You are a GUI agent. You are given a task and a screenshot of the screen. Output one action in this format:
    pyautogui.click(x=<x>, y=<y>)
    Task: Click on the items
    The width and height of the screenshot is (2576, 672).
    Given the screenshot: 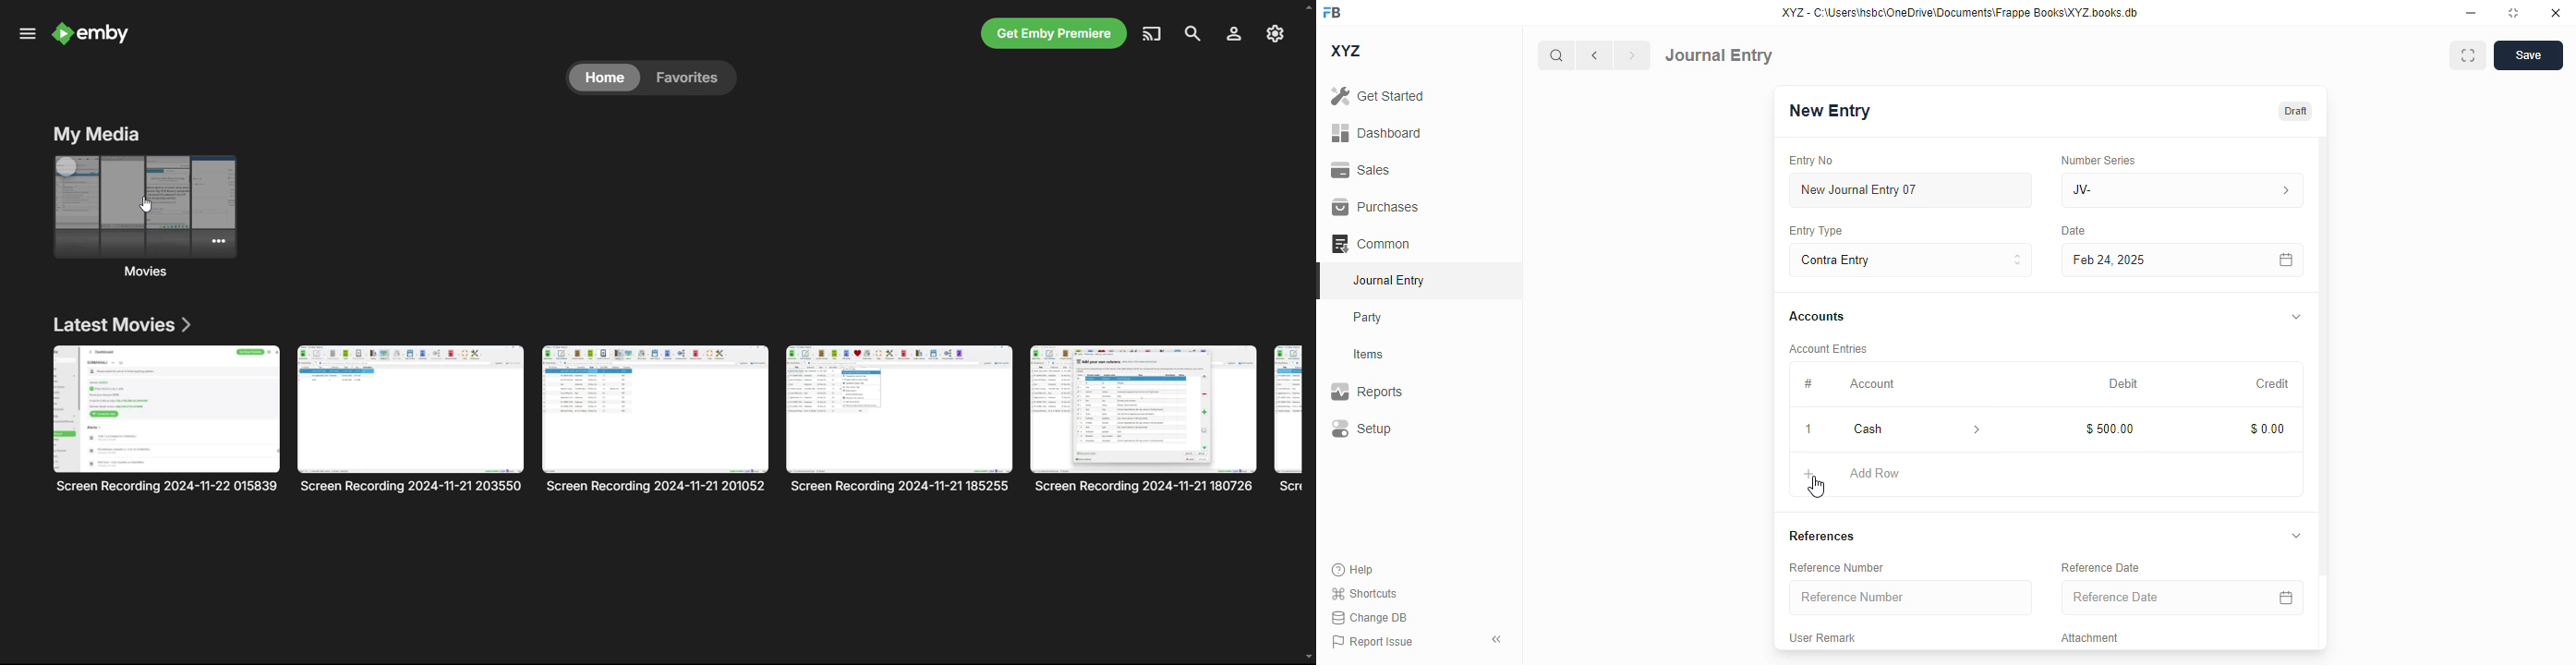 What is the action you would take?
    pyautogui.click(x=1369, y=355)
    